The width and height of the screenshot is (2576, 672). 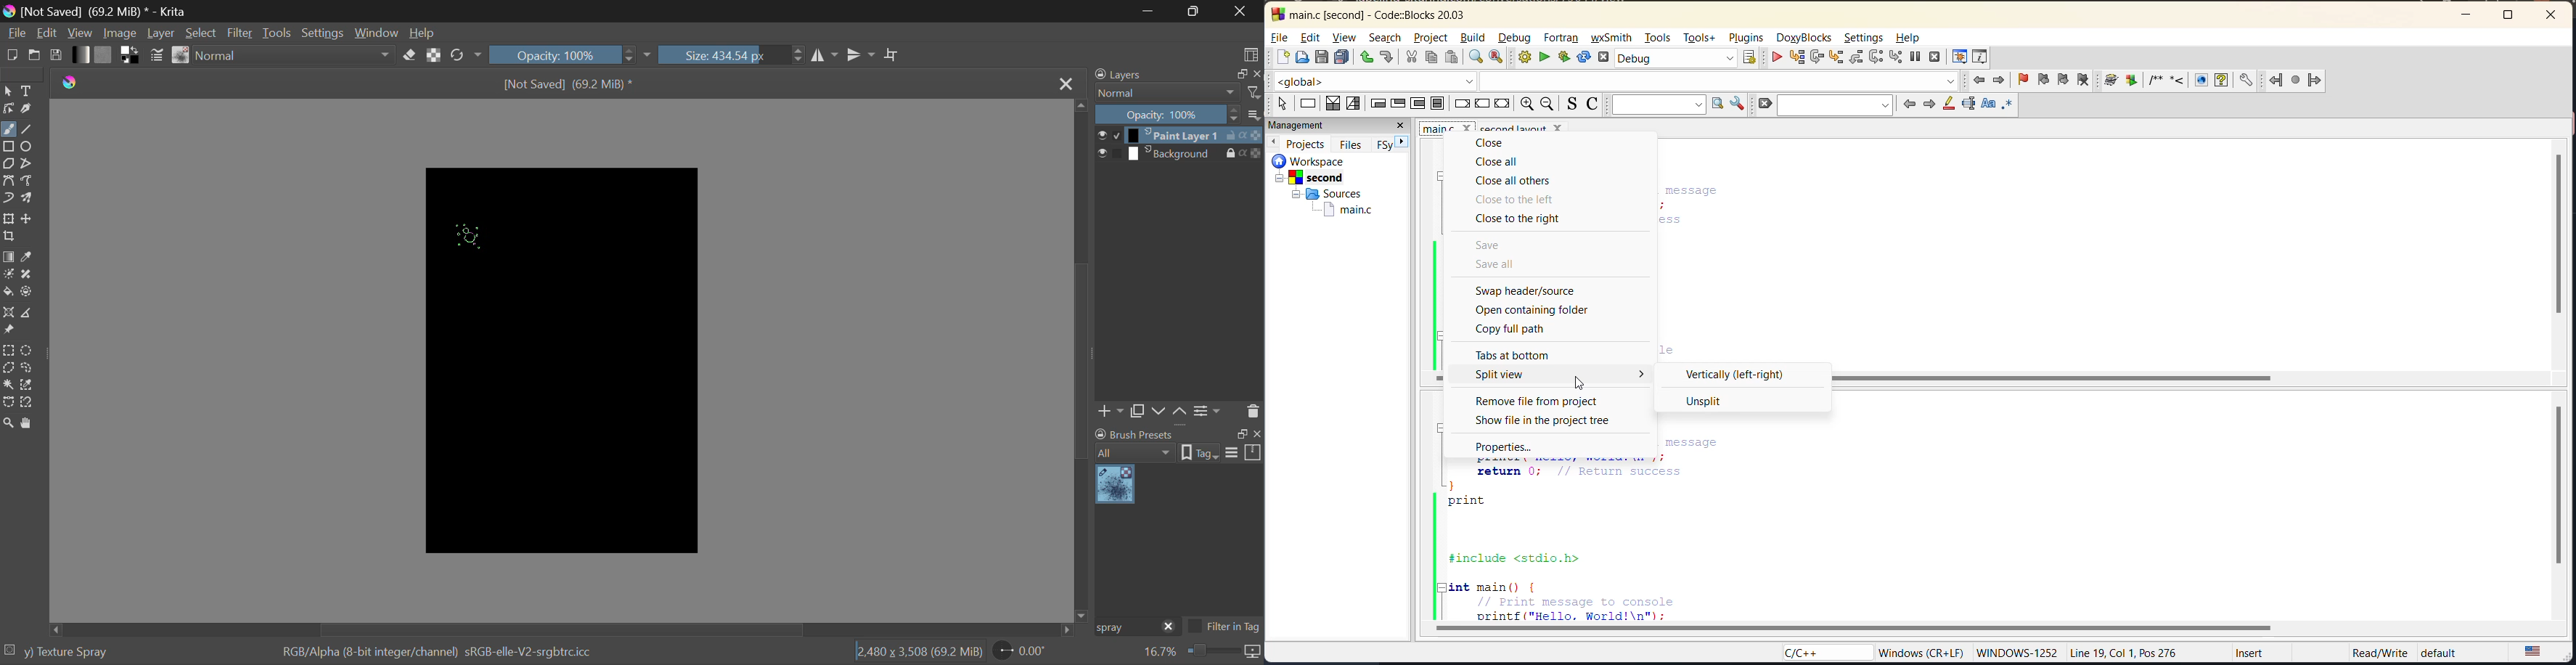 I want to click on Ellipses, so click(x=28, y=147).